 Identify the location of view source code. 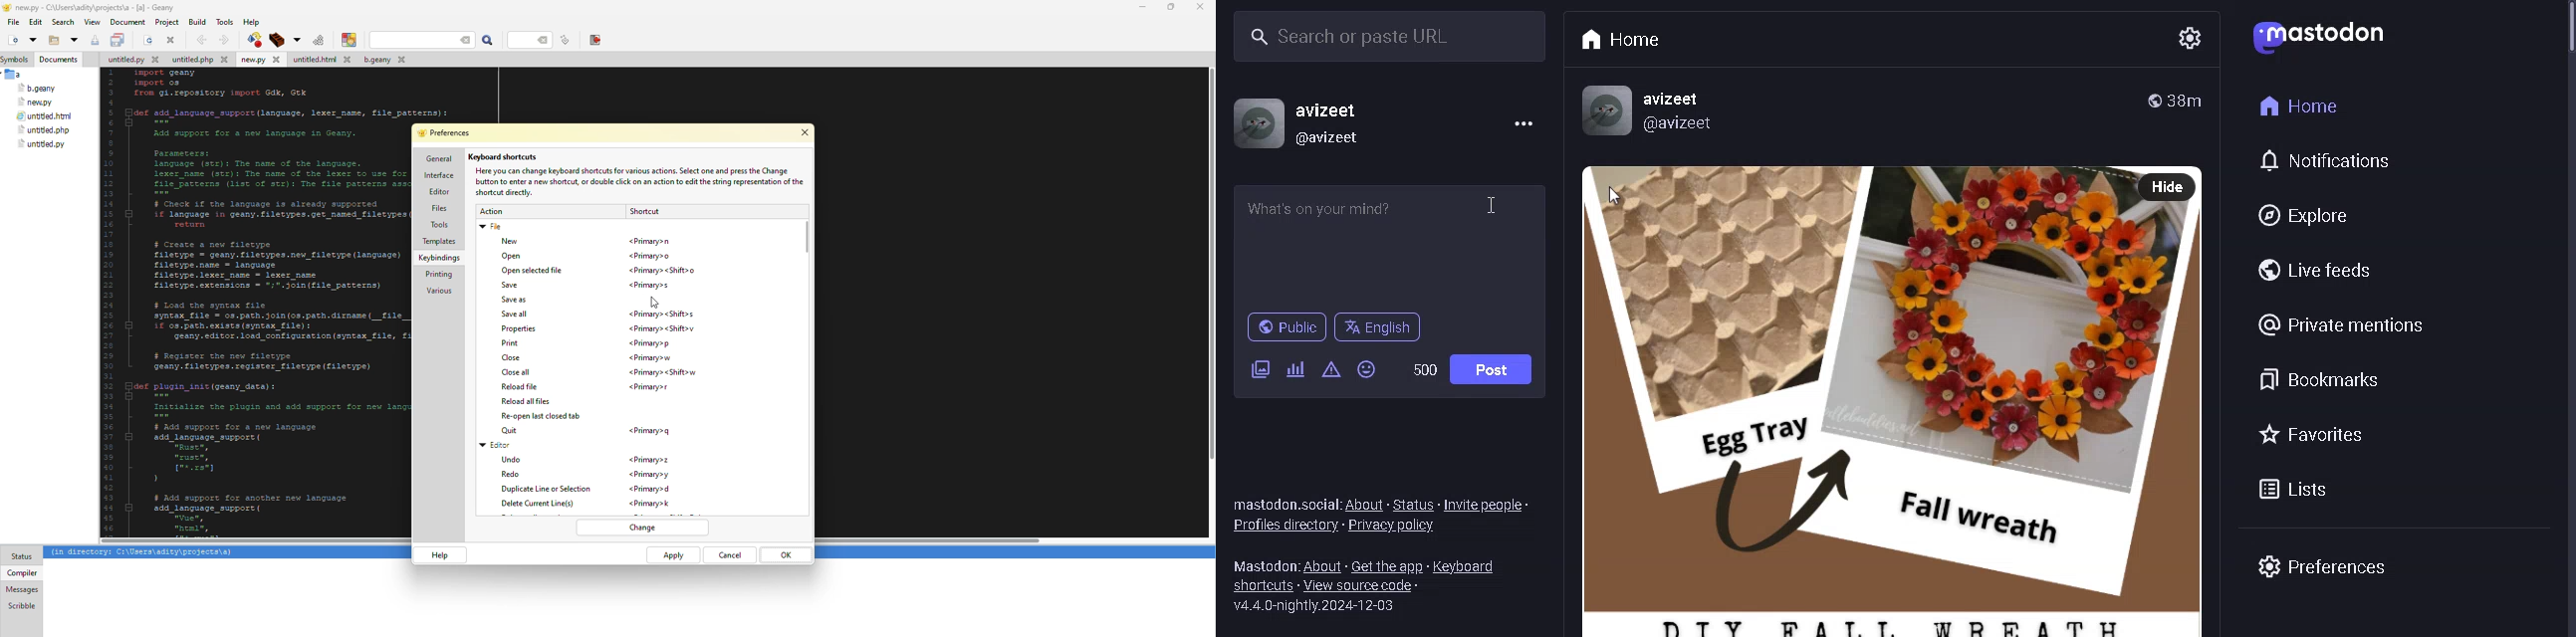
(1363, 585).